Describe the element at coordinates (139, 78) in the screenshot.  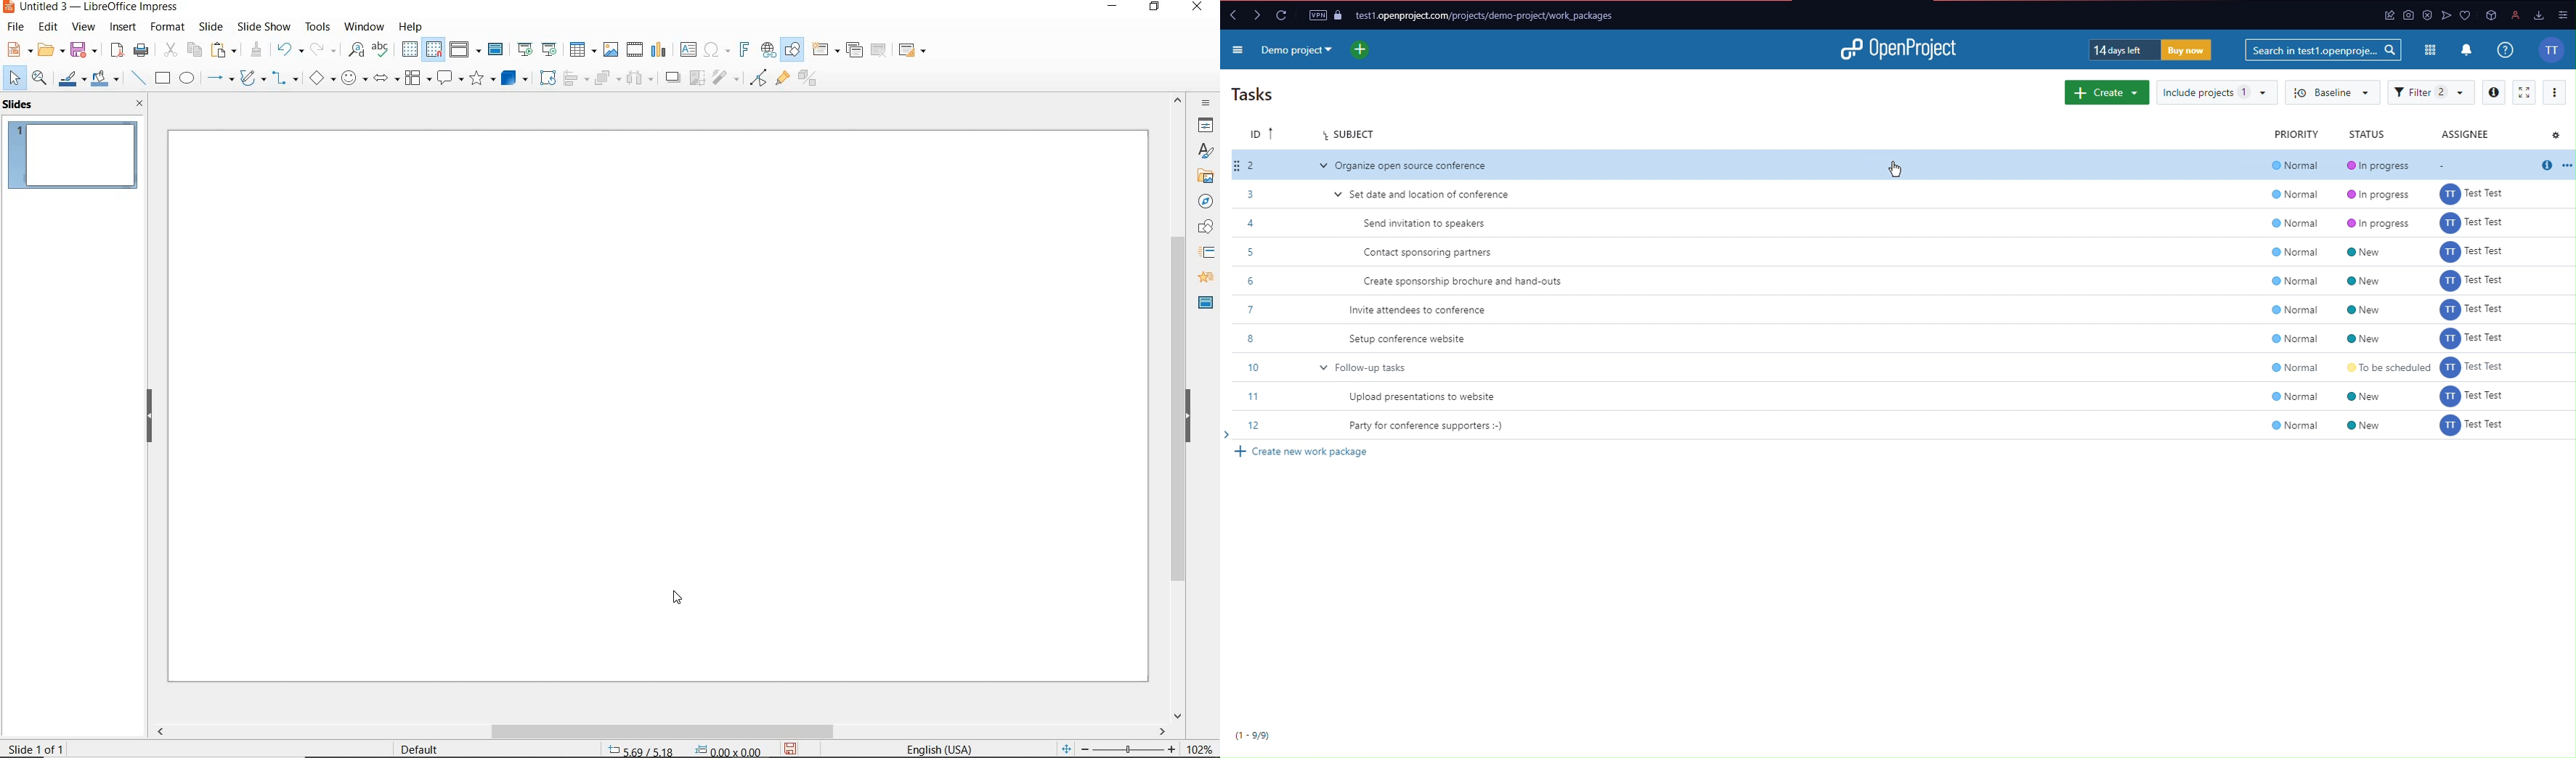
I see `INSERT LINE` at that location.